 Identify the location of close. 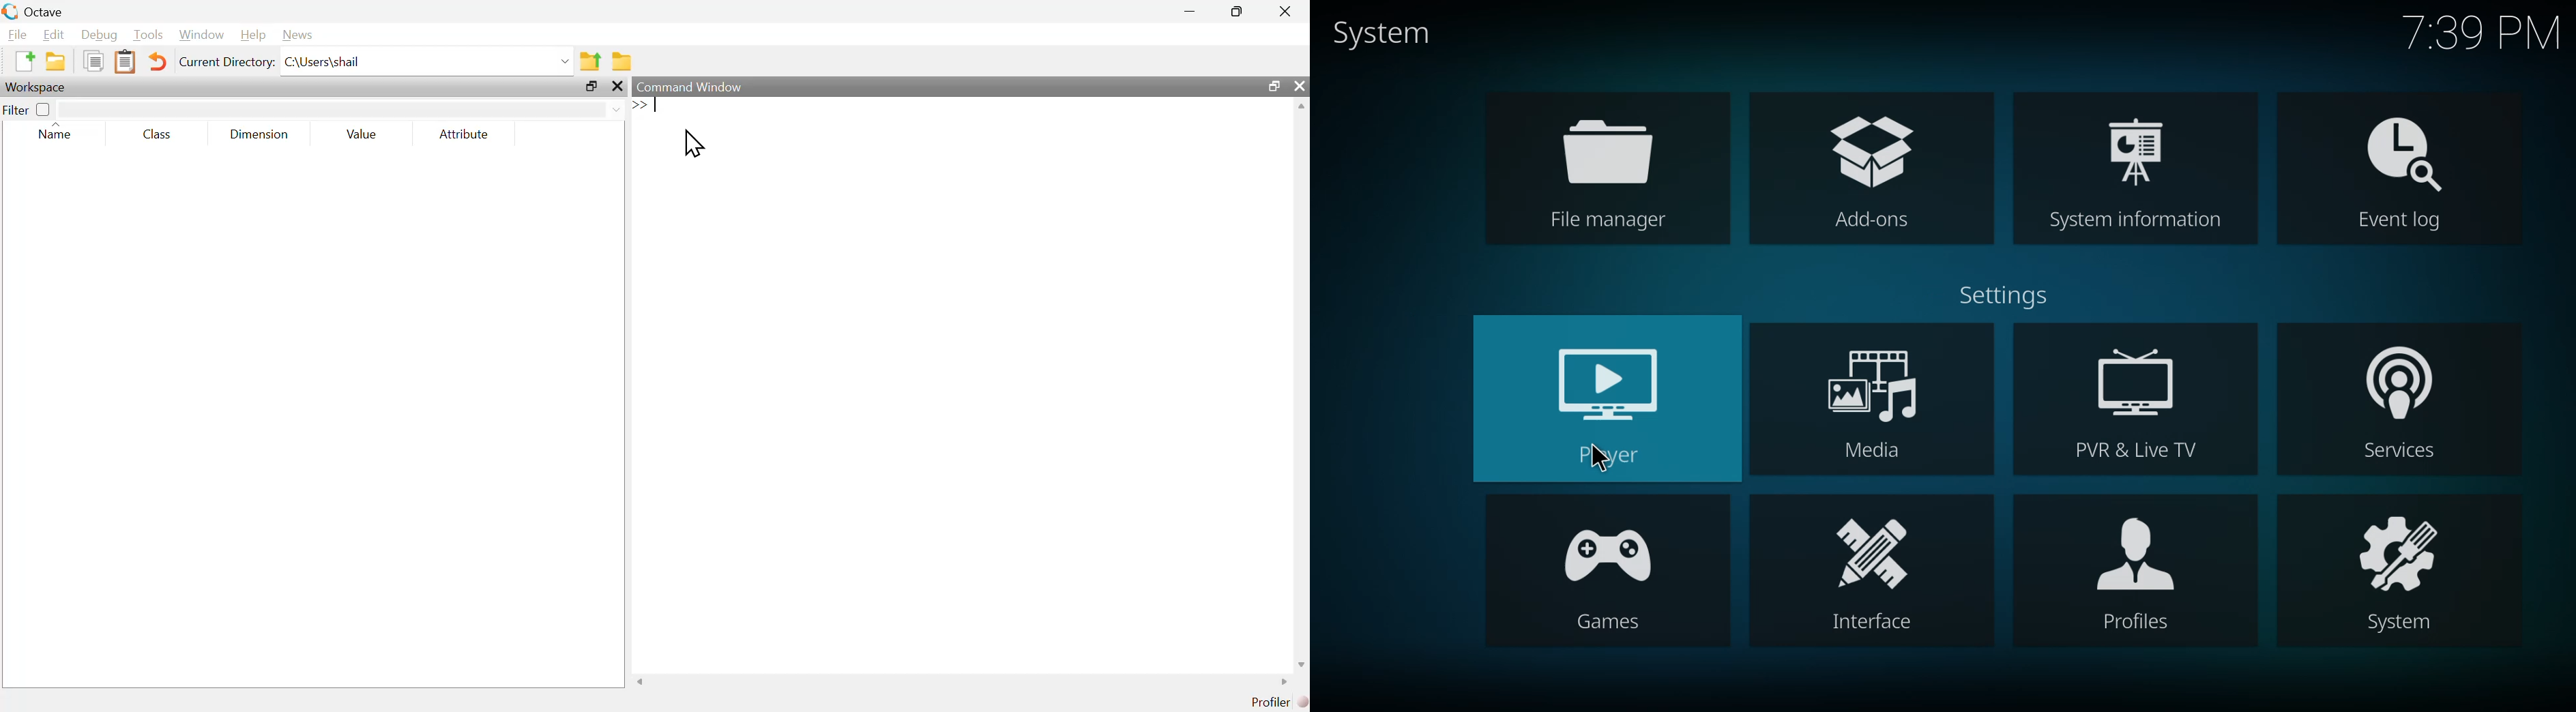
(1302, 85).